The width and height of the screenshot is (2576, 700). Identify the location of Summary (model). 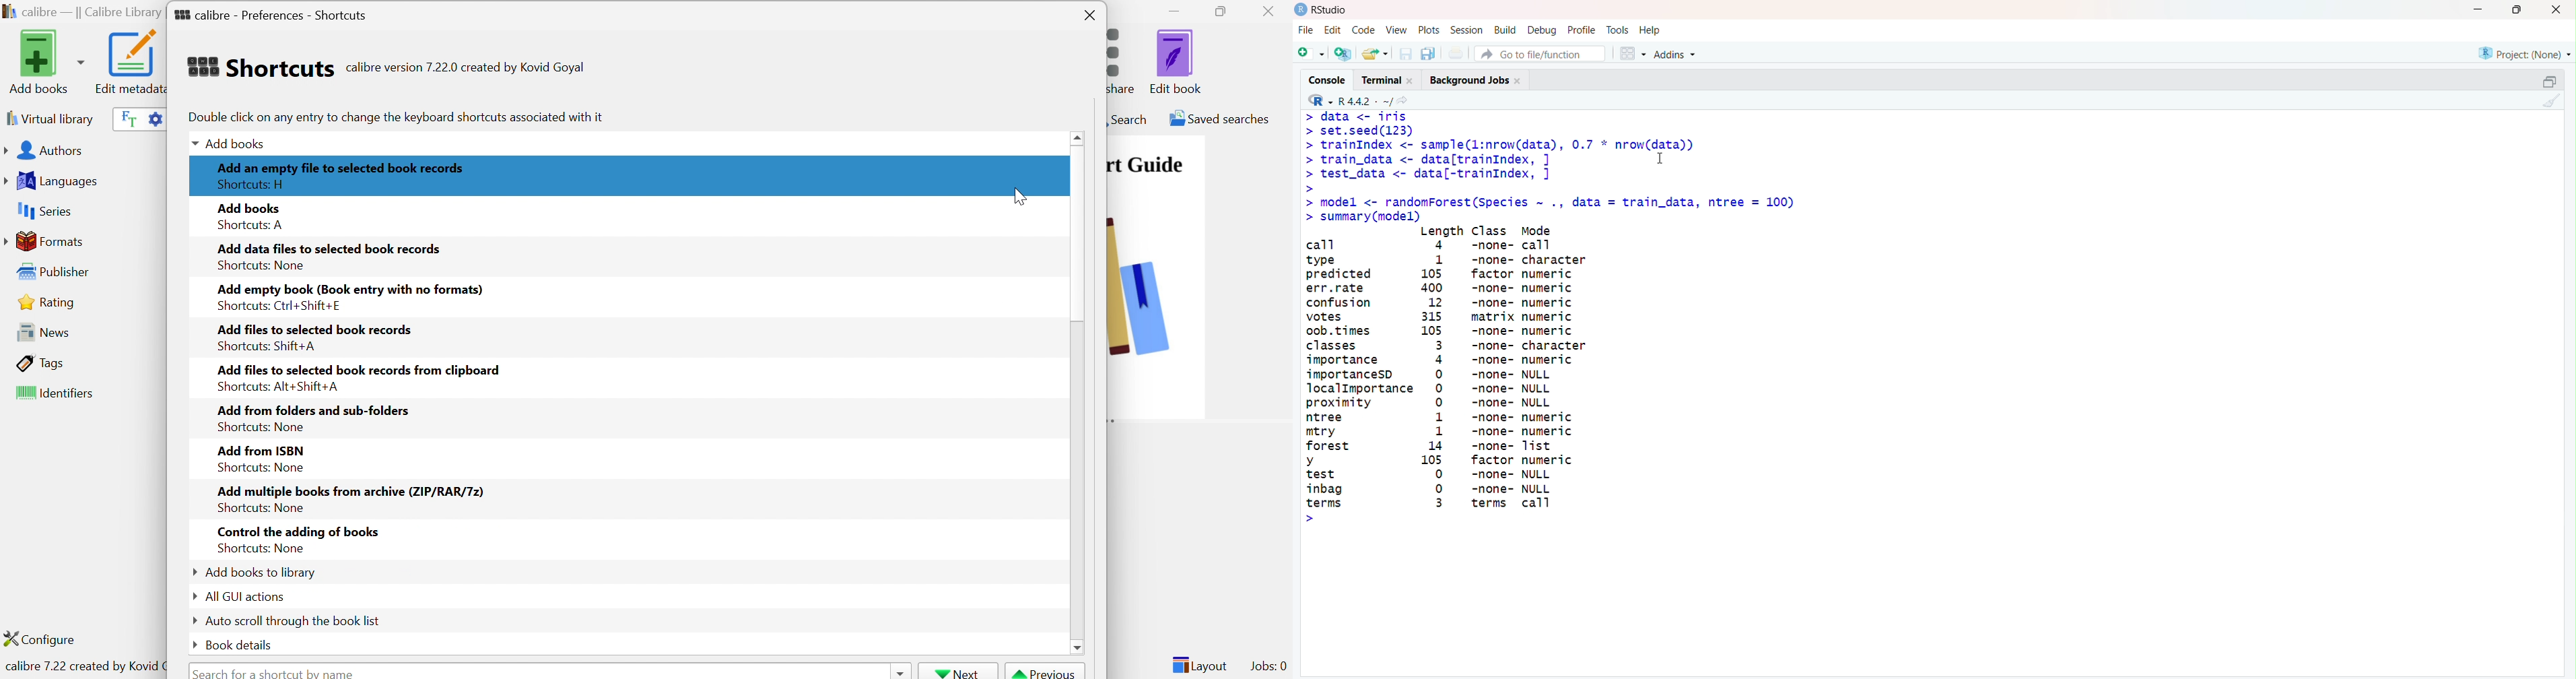
(1372, 216).